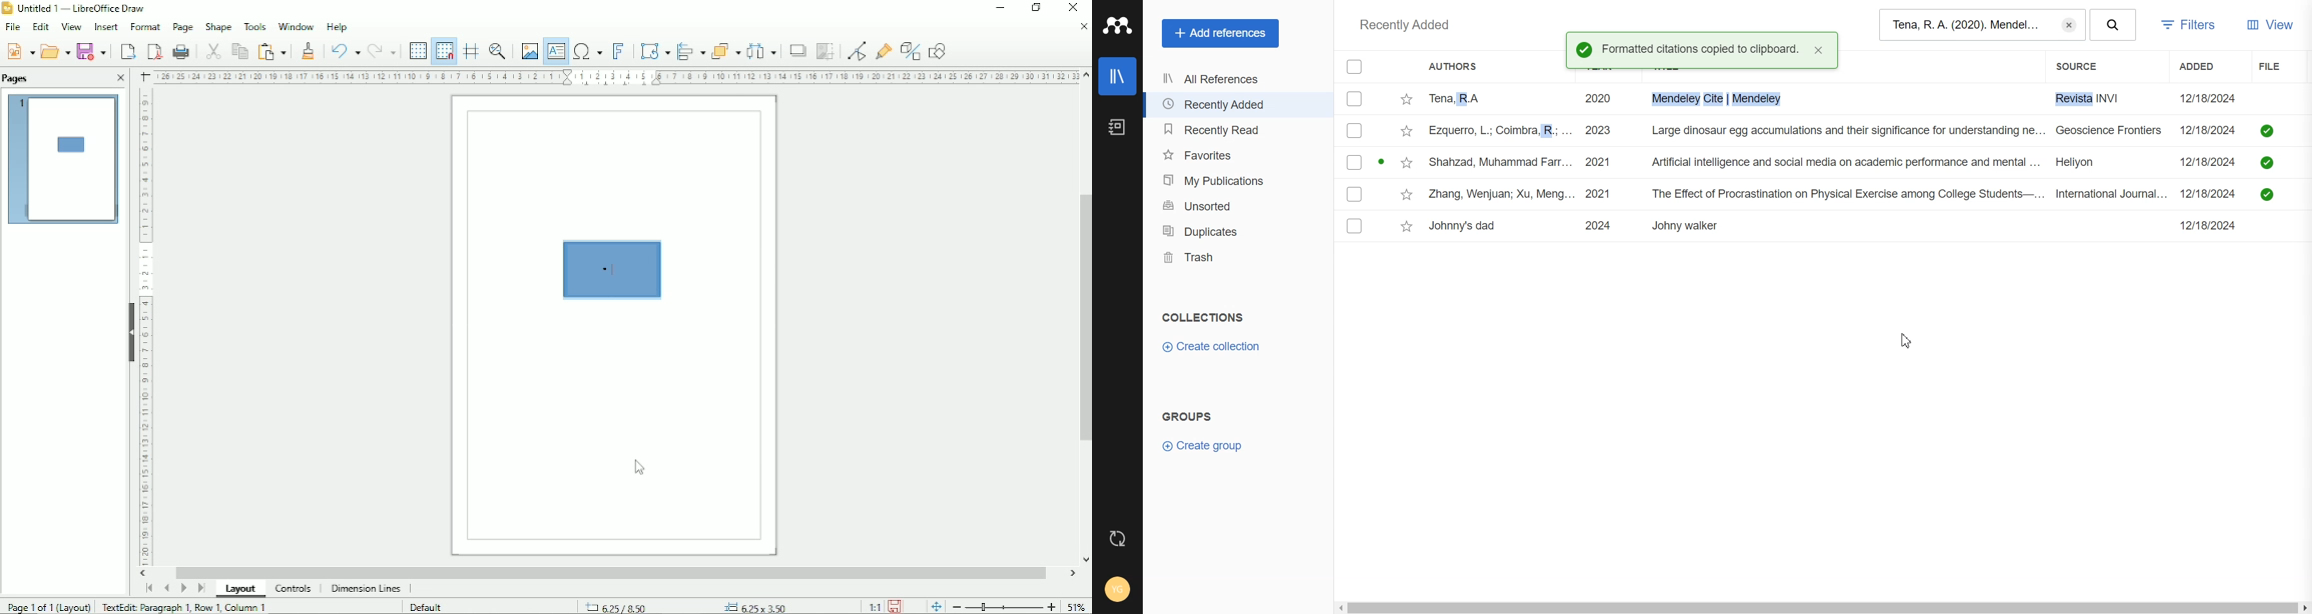 The height and width of the screenshot is (616, 2324). What do you see at coordinates (1238, 181) in the screenshot?
I see `My publication` at bounding box center [1238, 181].